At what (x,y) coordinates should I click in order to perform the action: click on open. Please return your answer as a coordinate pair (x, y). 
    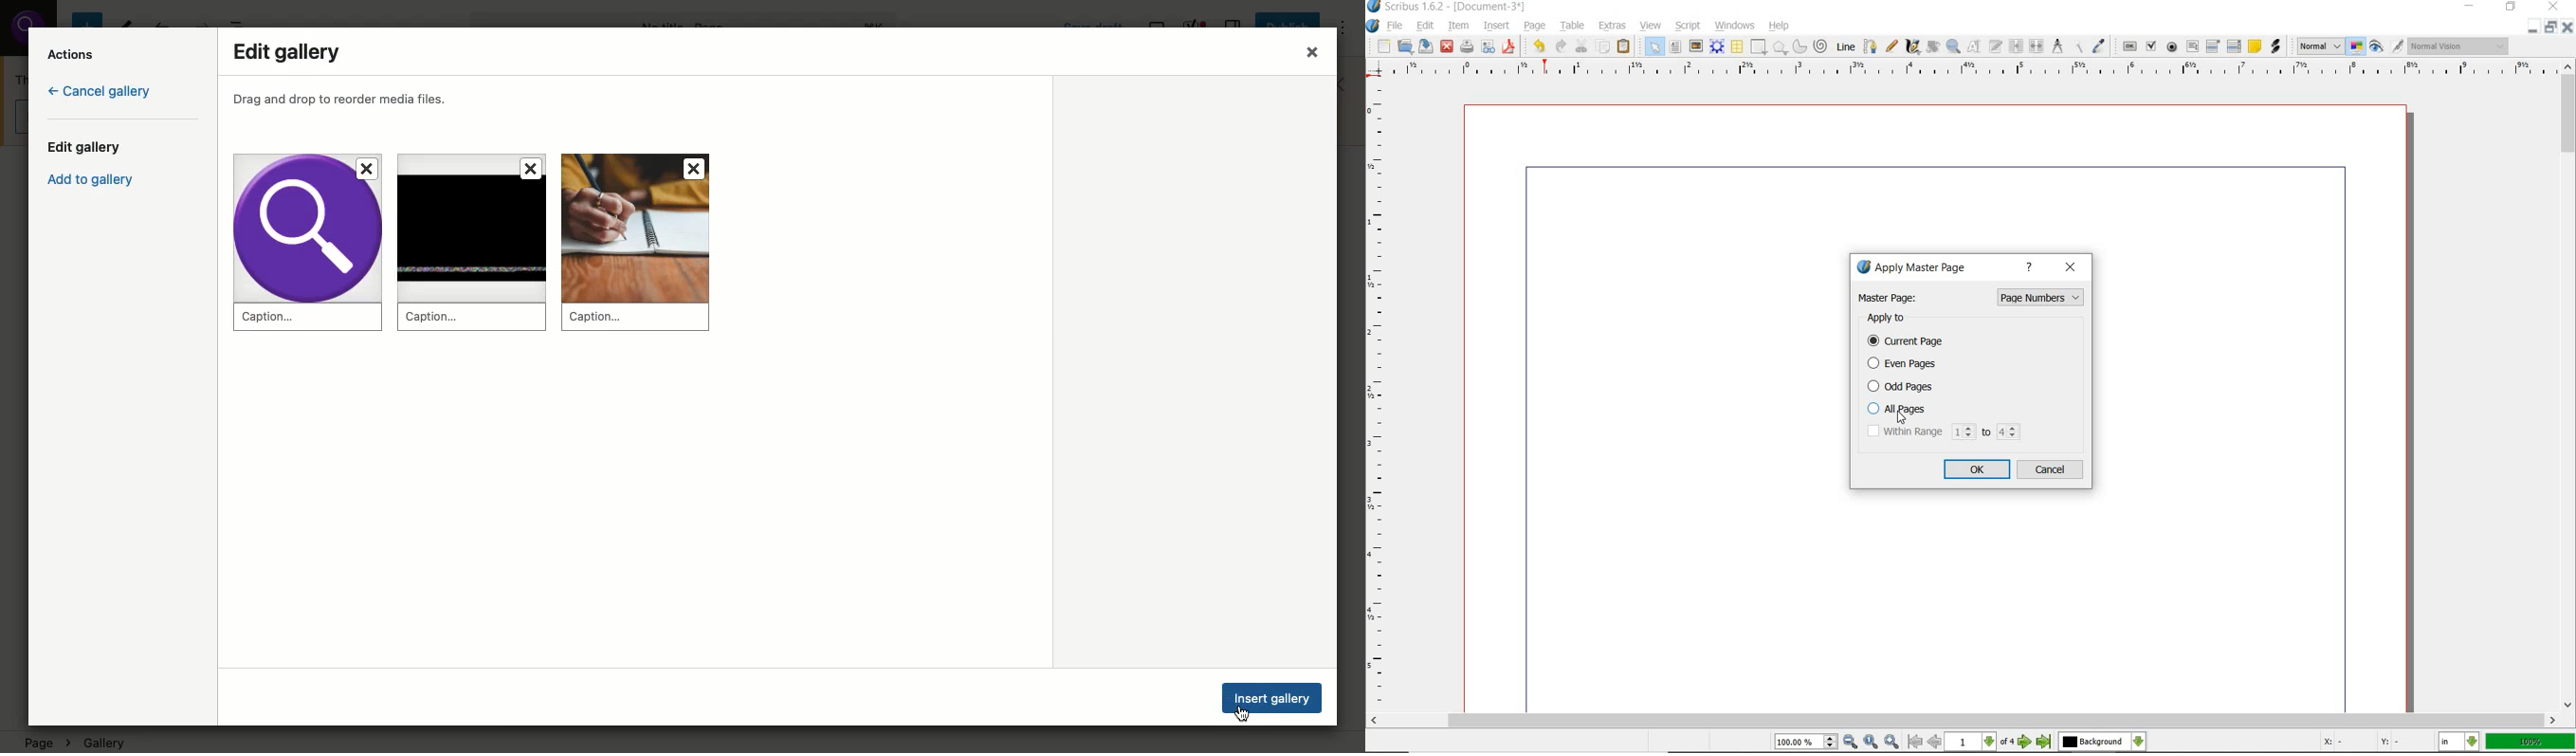
    Looking at the image, I should click on (1406, 46).